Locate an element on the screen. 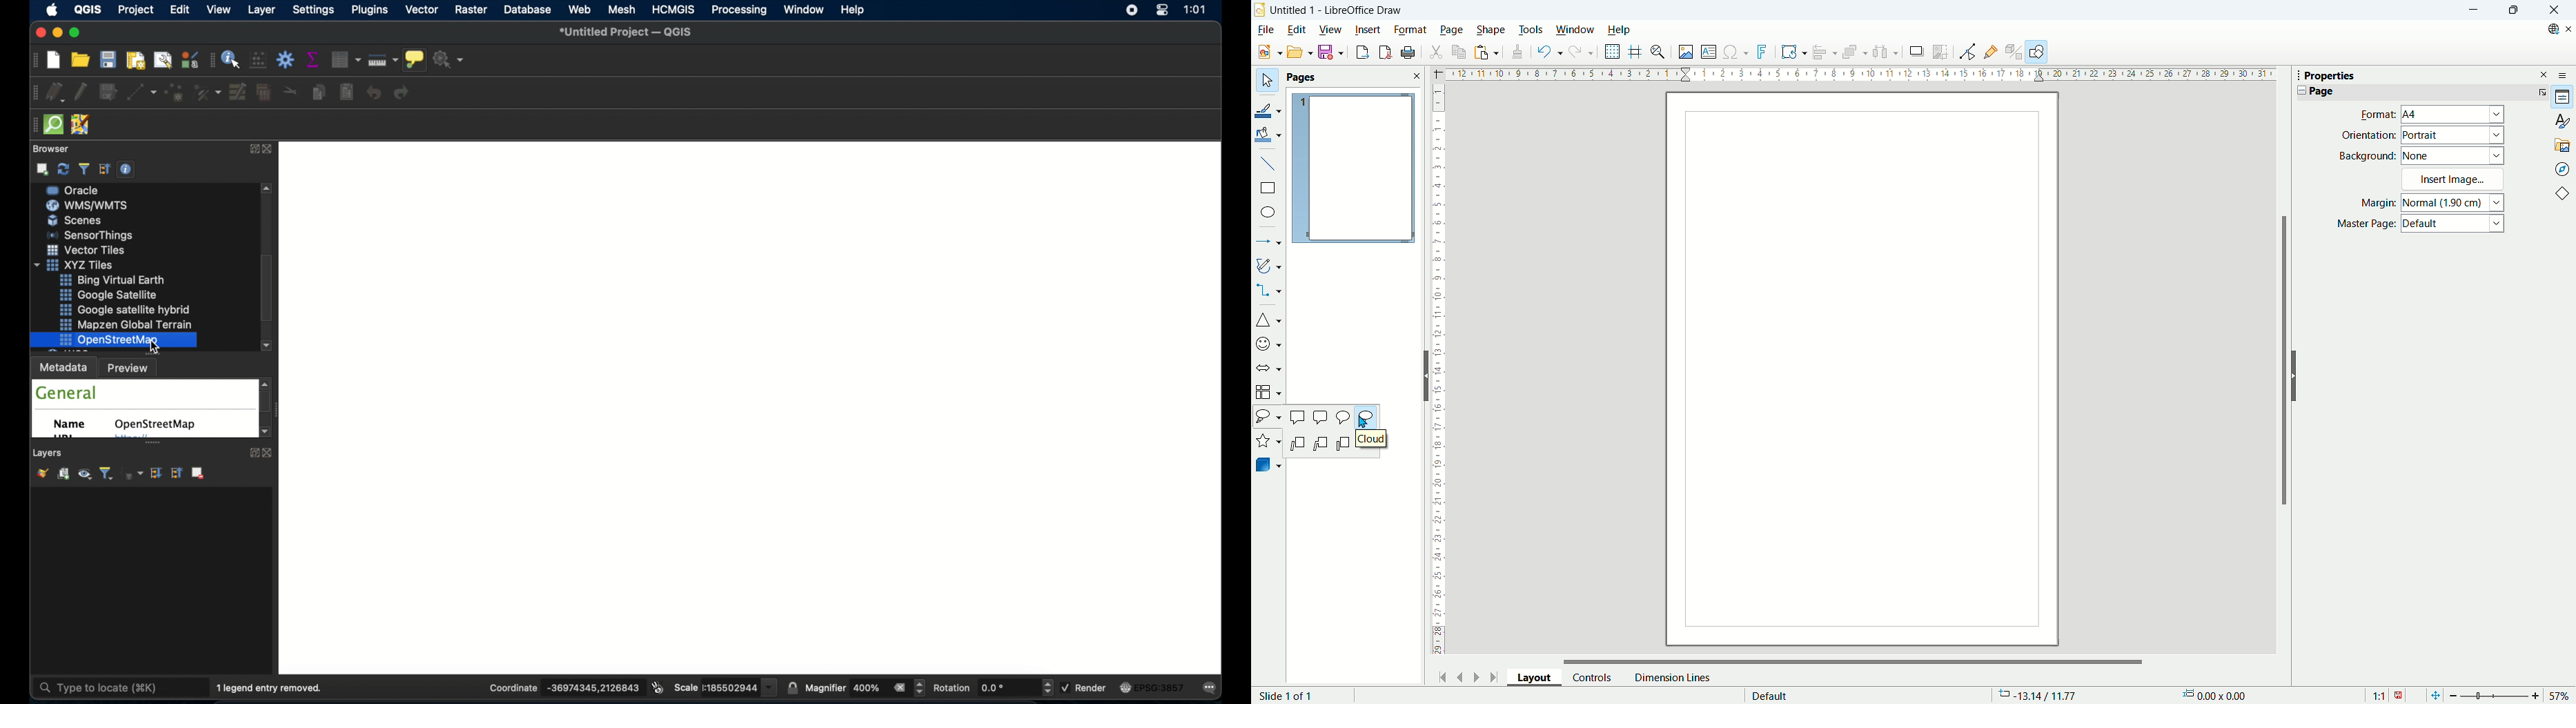 The image size is (2576, 728). Round callout is located at coordinates (1341, 418).